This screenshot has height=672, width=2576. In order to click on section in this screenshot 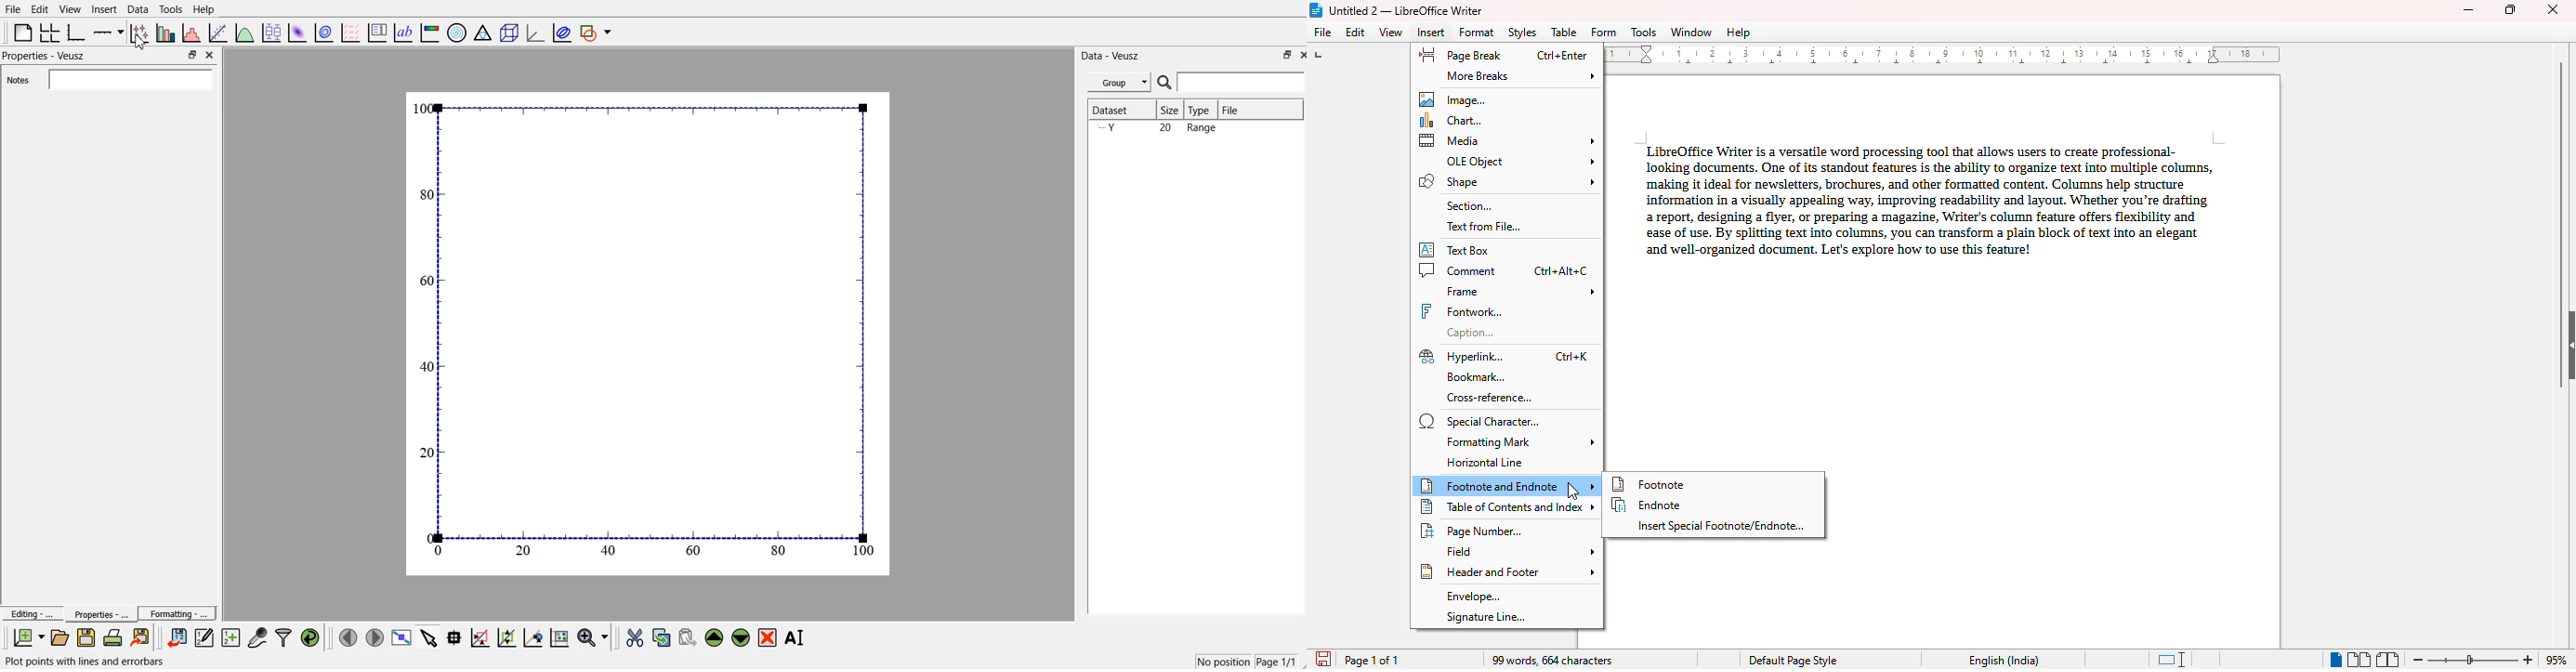, I will do `click(1467, 206)`.